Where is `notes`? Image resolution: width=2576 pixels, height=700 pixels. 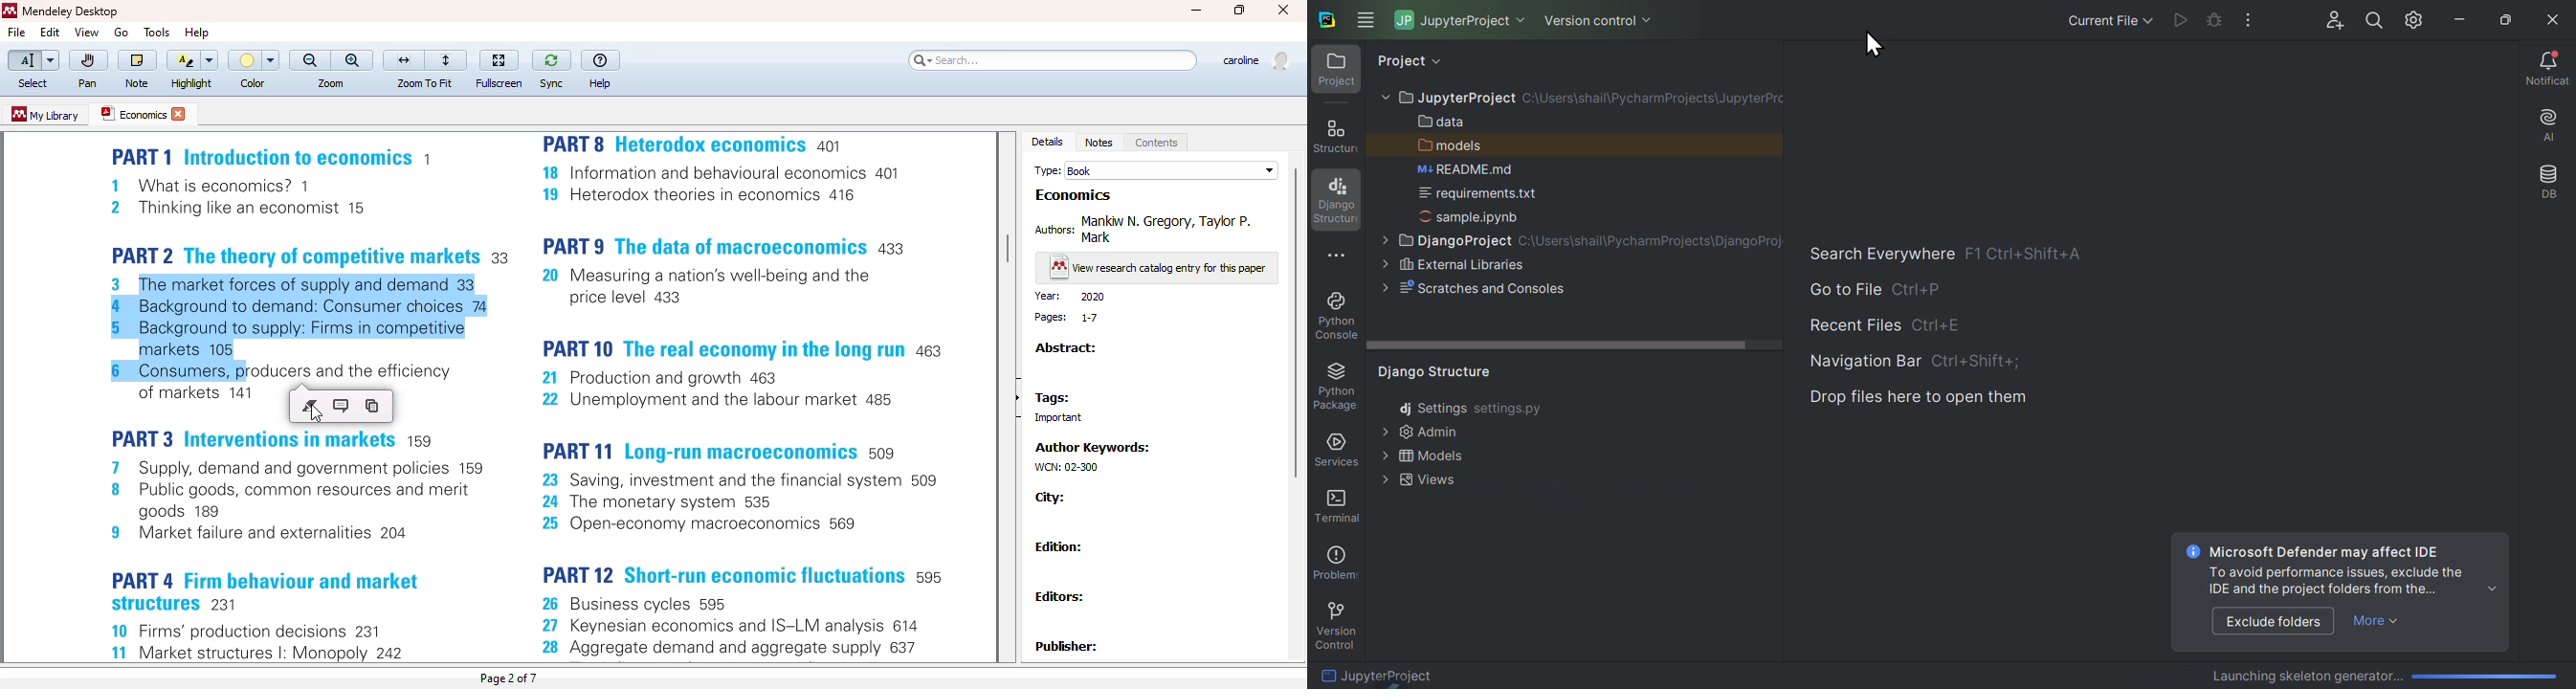 notes is located at coordinates (1099, 143).